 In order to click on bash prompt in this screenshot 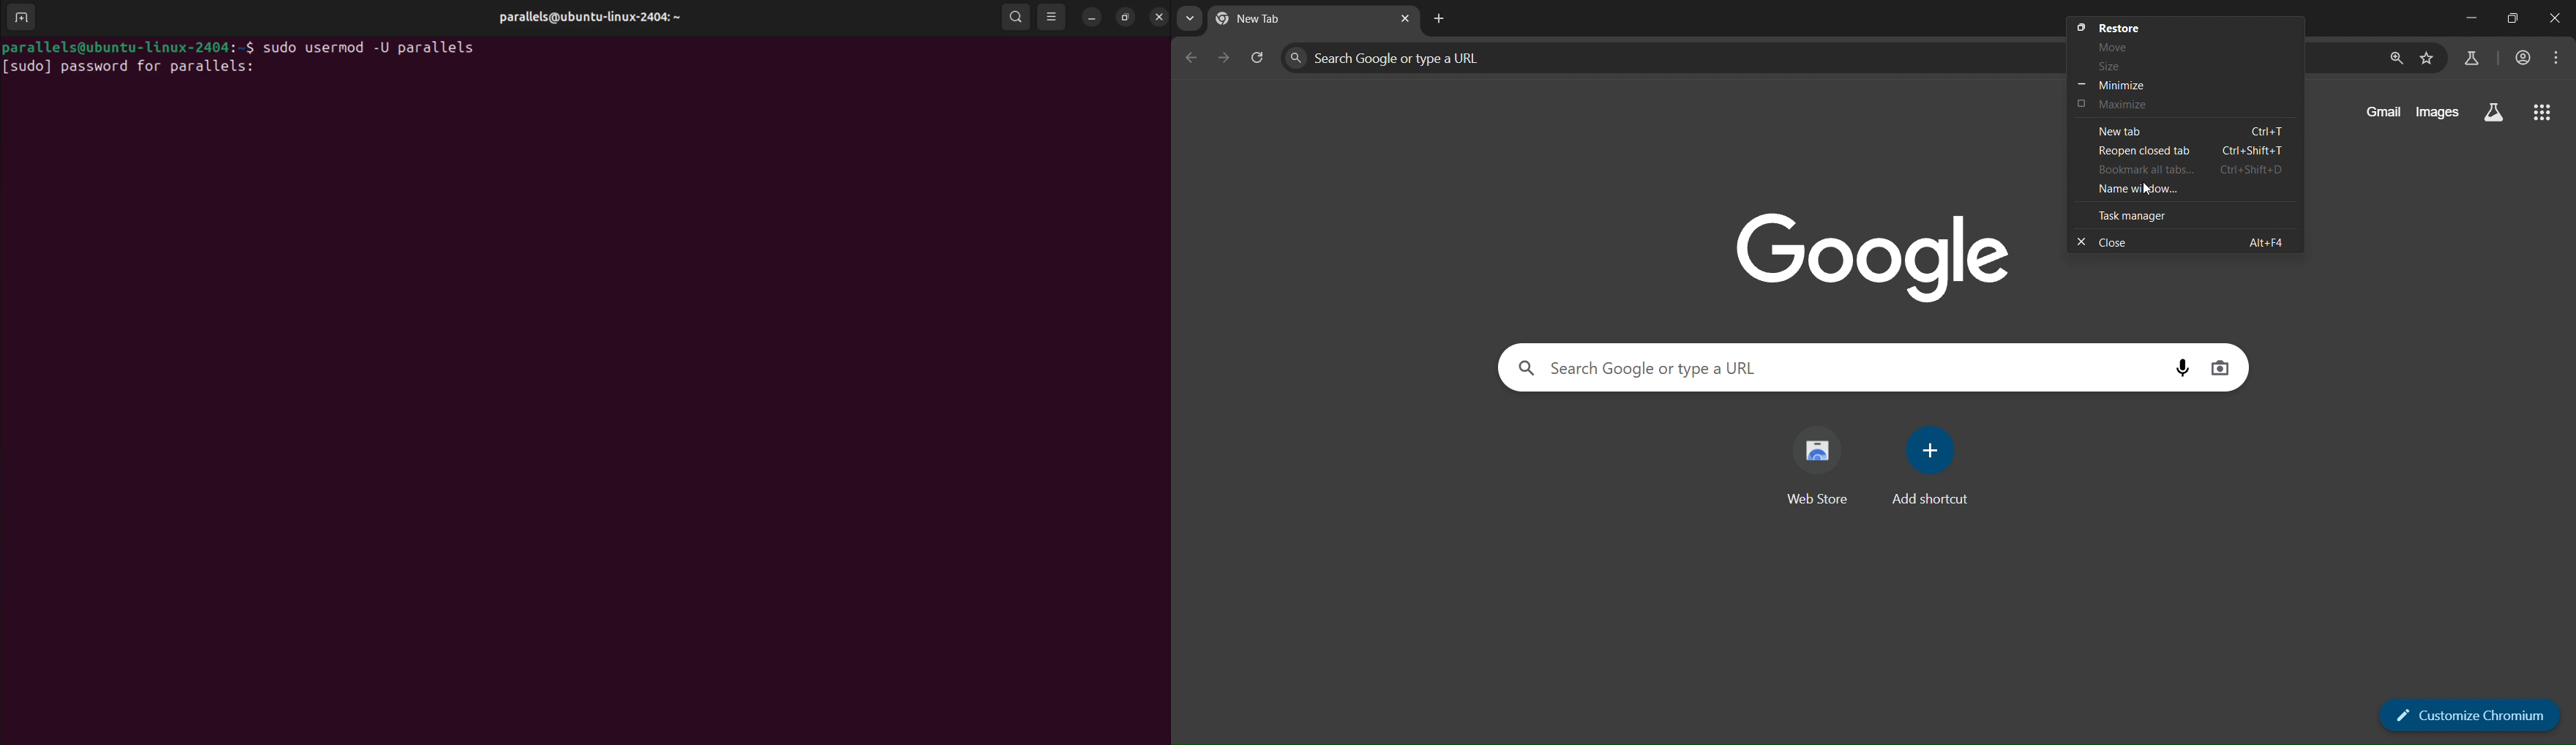, I will do `click(130, 45)`.